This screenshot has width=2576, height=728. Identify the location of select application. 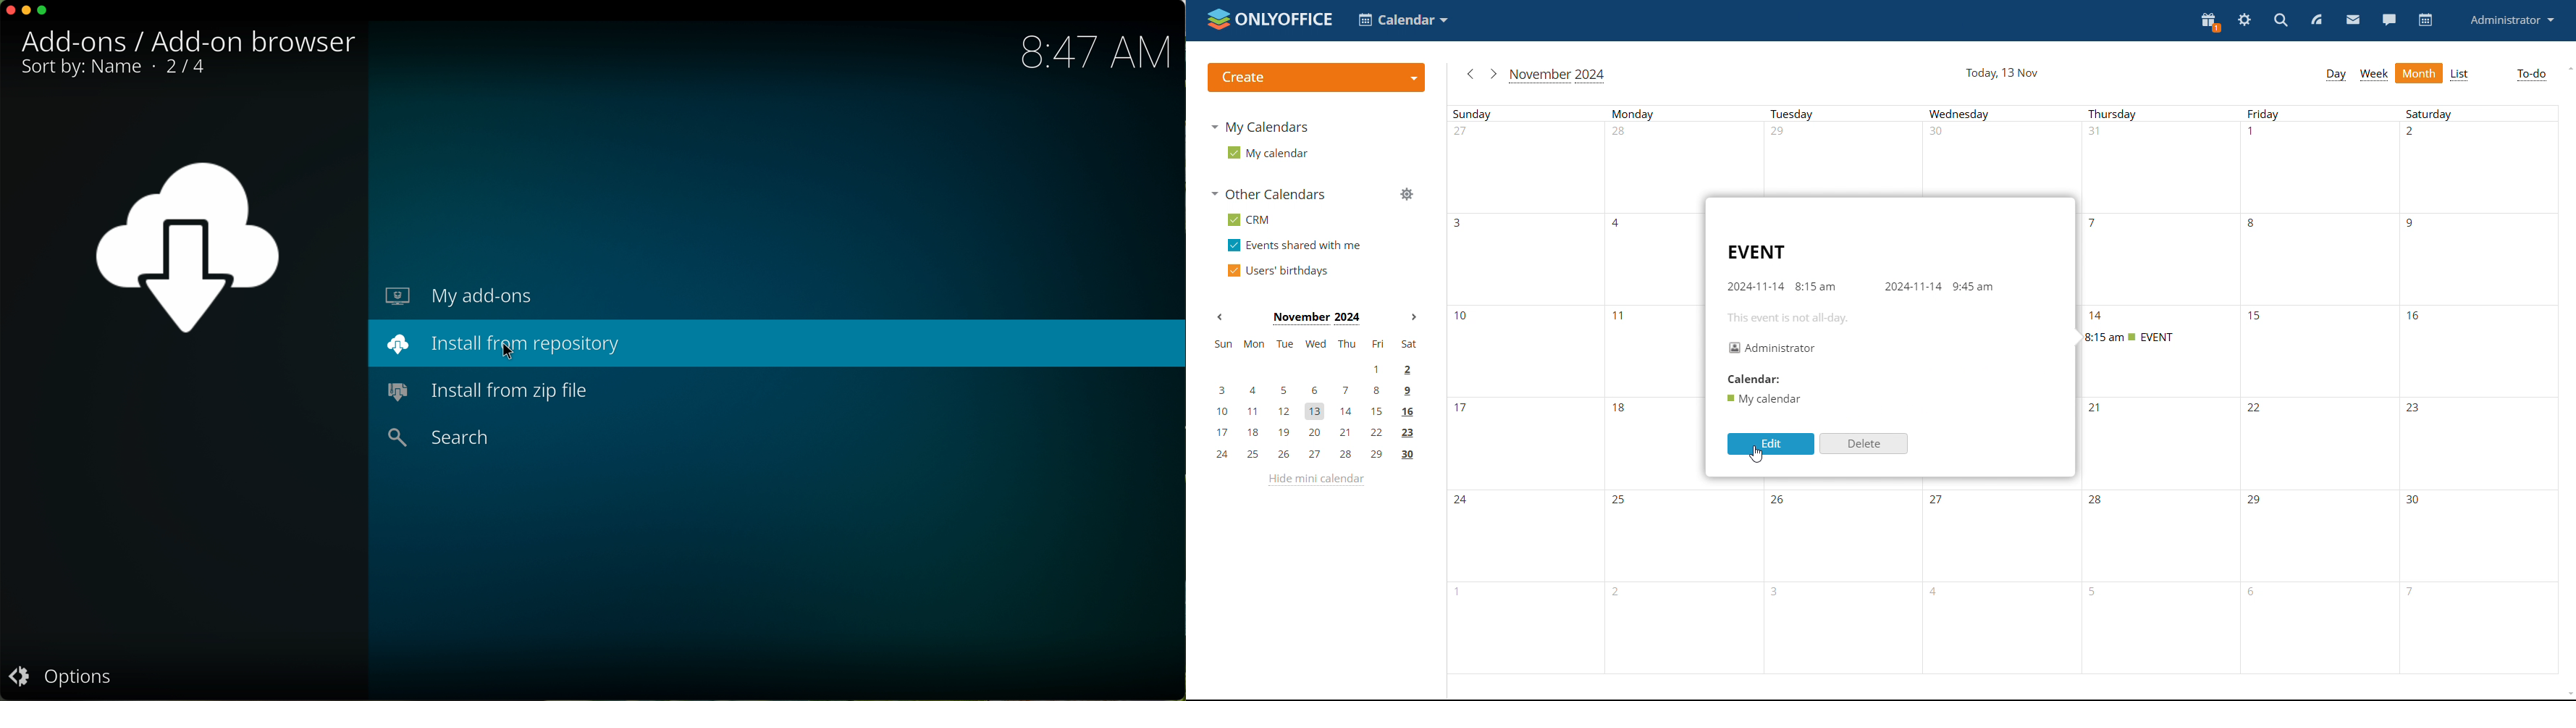
(1402, 20).